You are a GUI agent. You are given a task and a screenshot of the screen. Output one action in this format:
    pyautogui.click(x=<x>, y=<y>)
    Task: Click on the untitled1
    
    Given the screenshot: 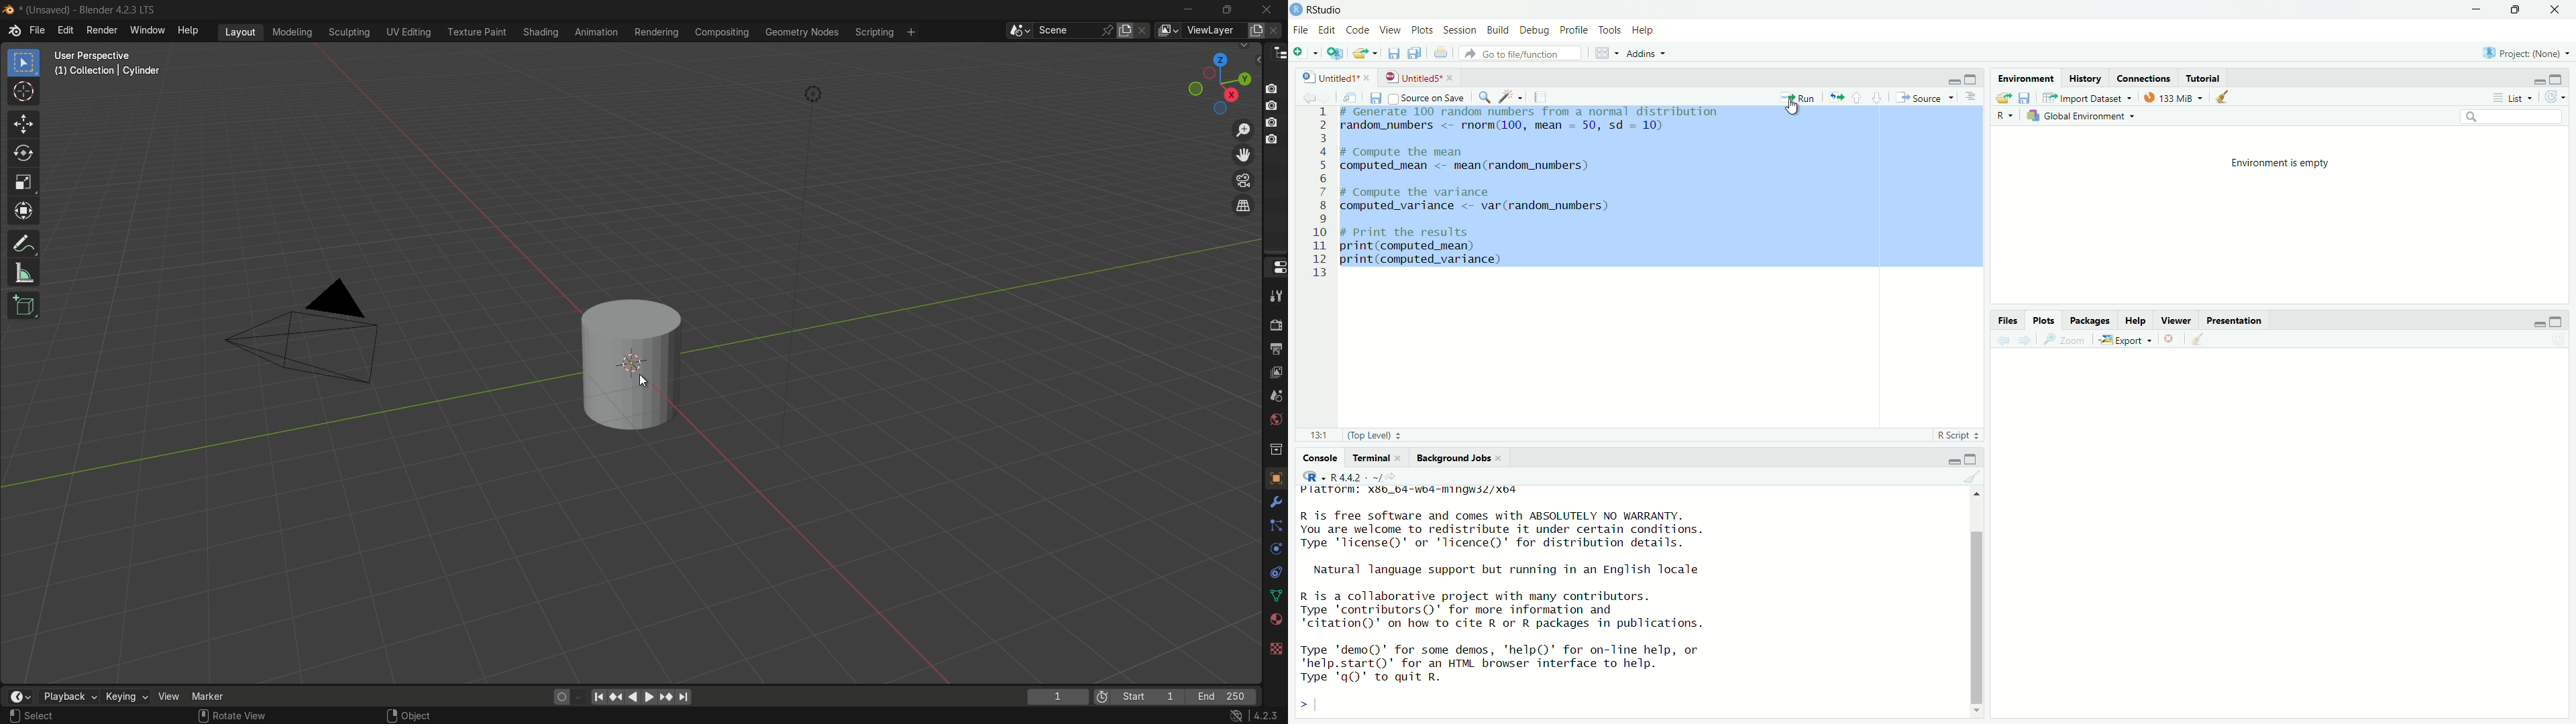 What is the action you would take?
    pyautogui.click(x=1323, y=76)
    